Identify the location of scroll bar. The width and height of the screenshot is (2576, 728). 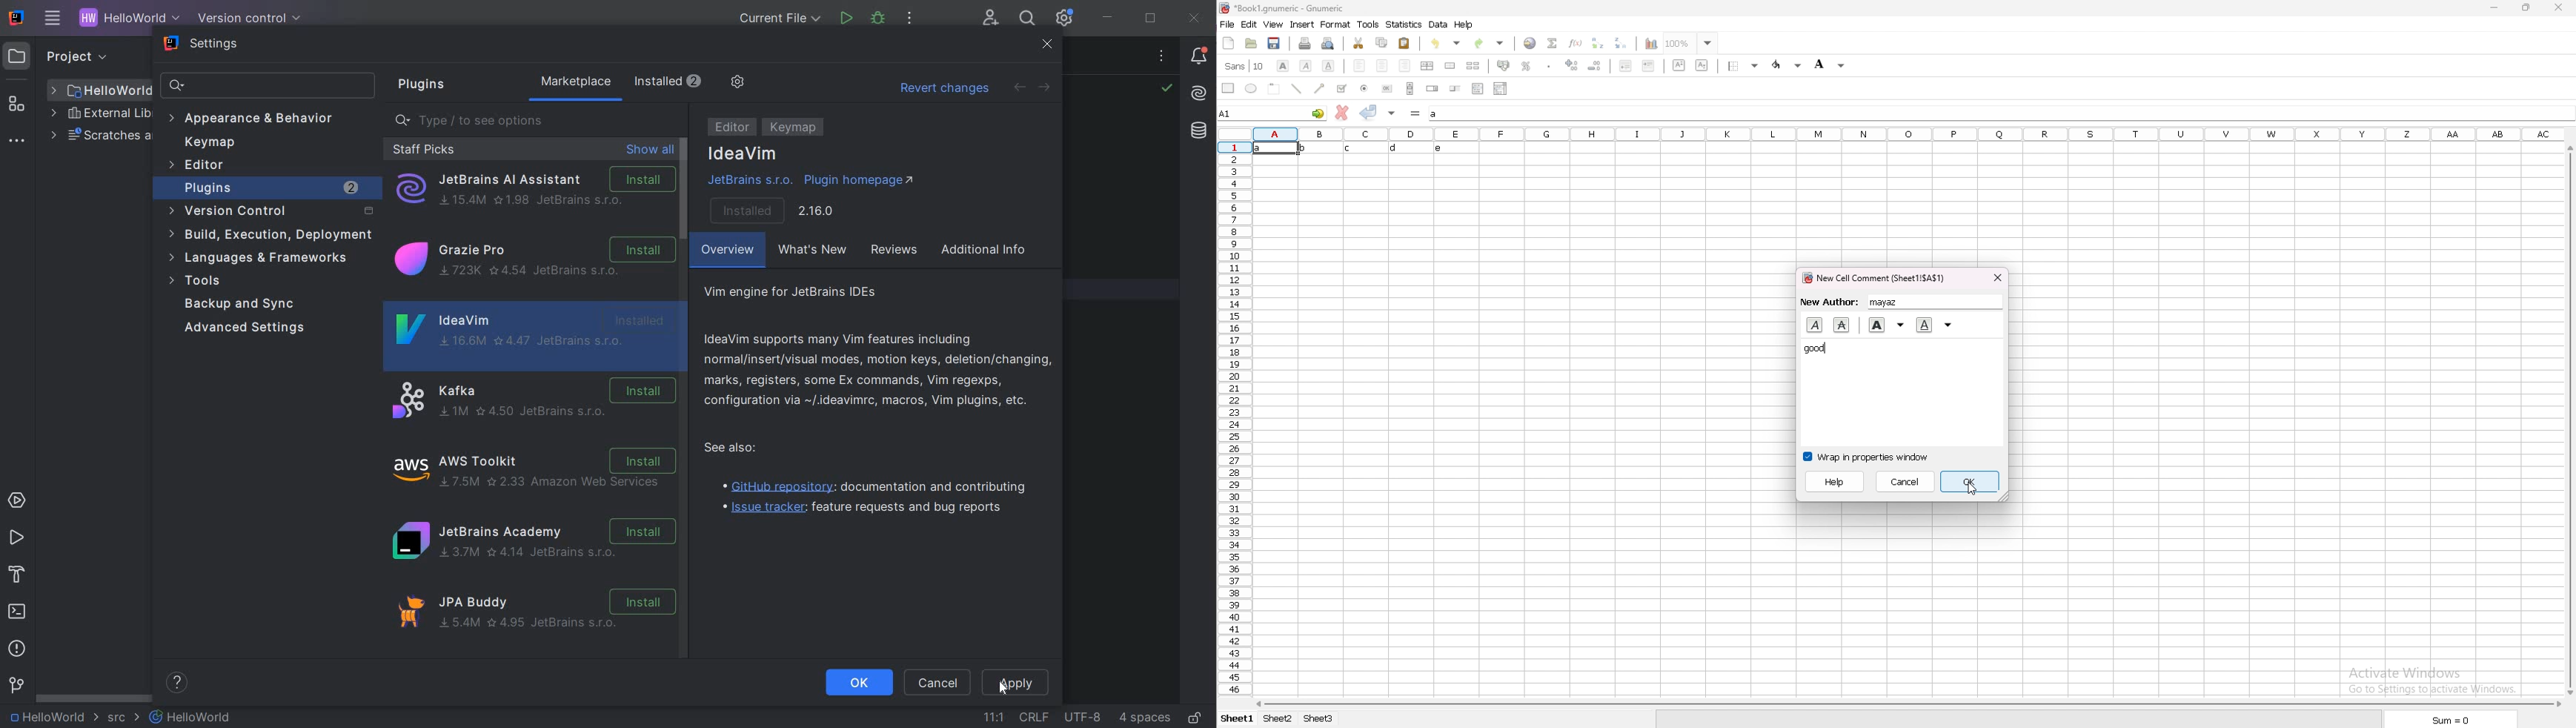
(2569, 422).